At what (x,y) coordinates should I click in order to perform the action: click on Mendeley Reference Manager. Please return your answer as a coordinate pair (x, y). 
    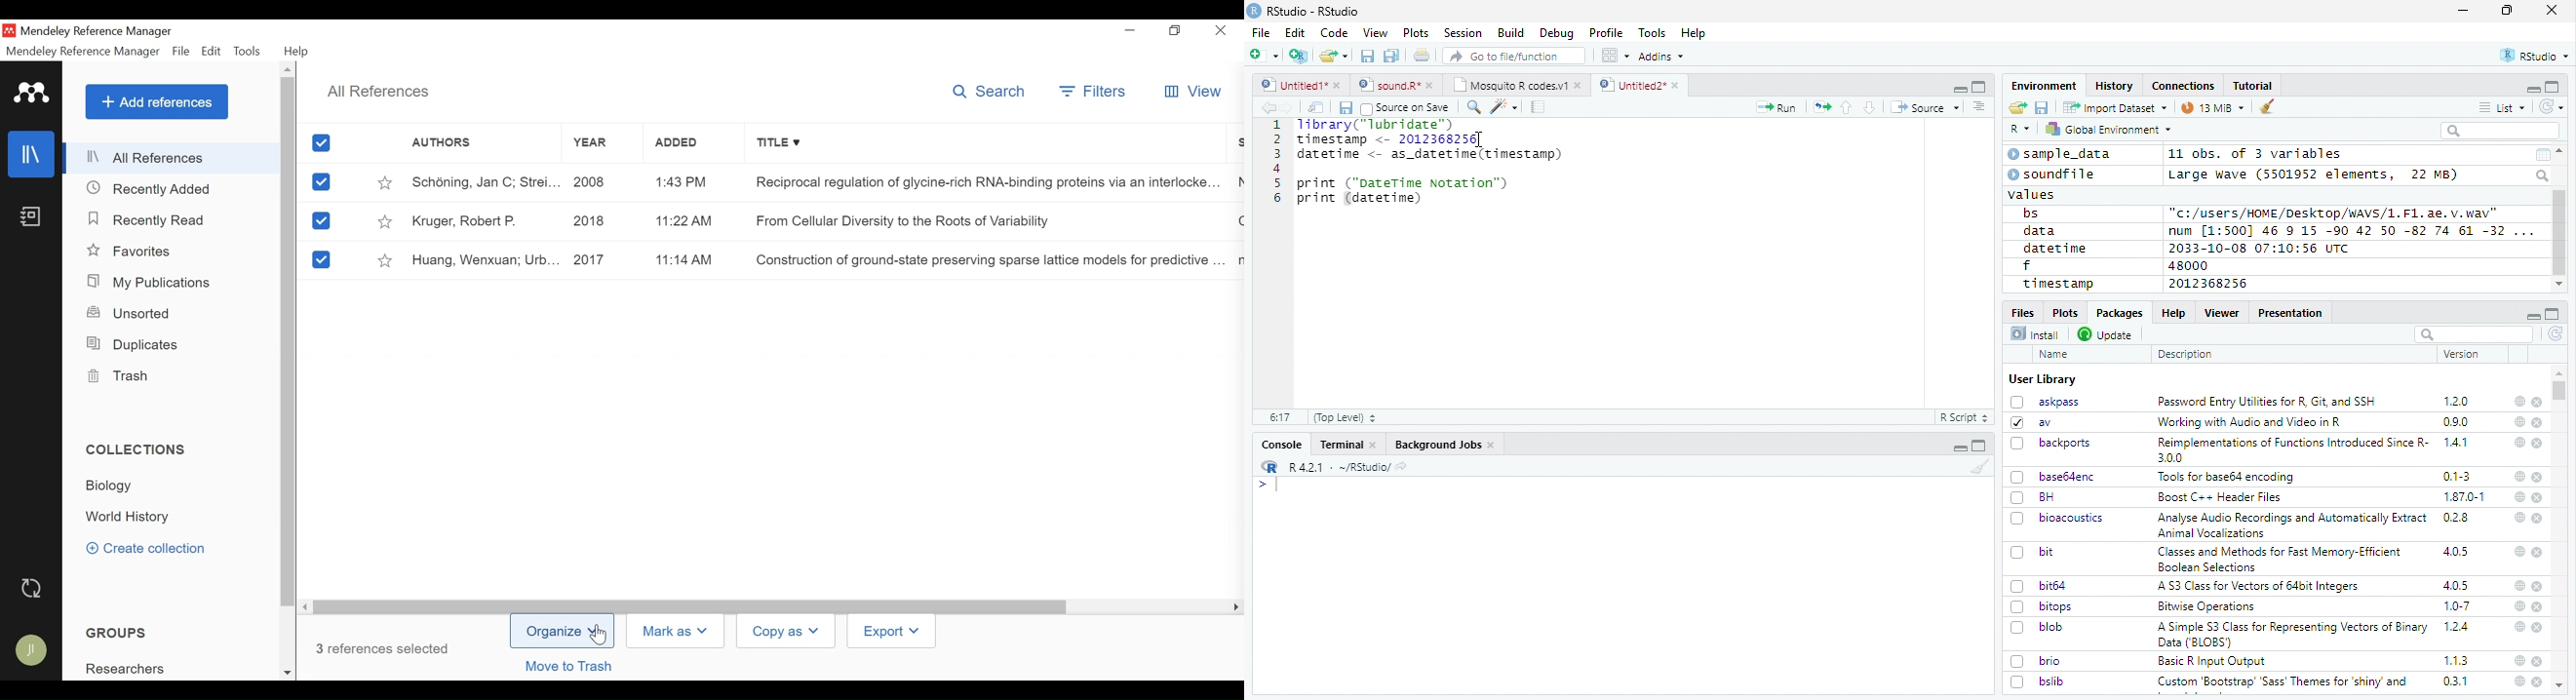
    Looking at the image, I should click on (97, 32).